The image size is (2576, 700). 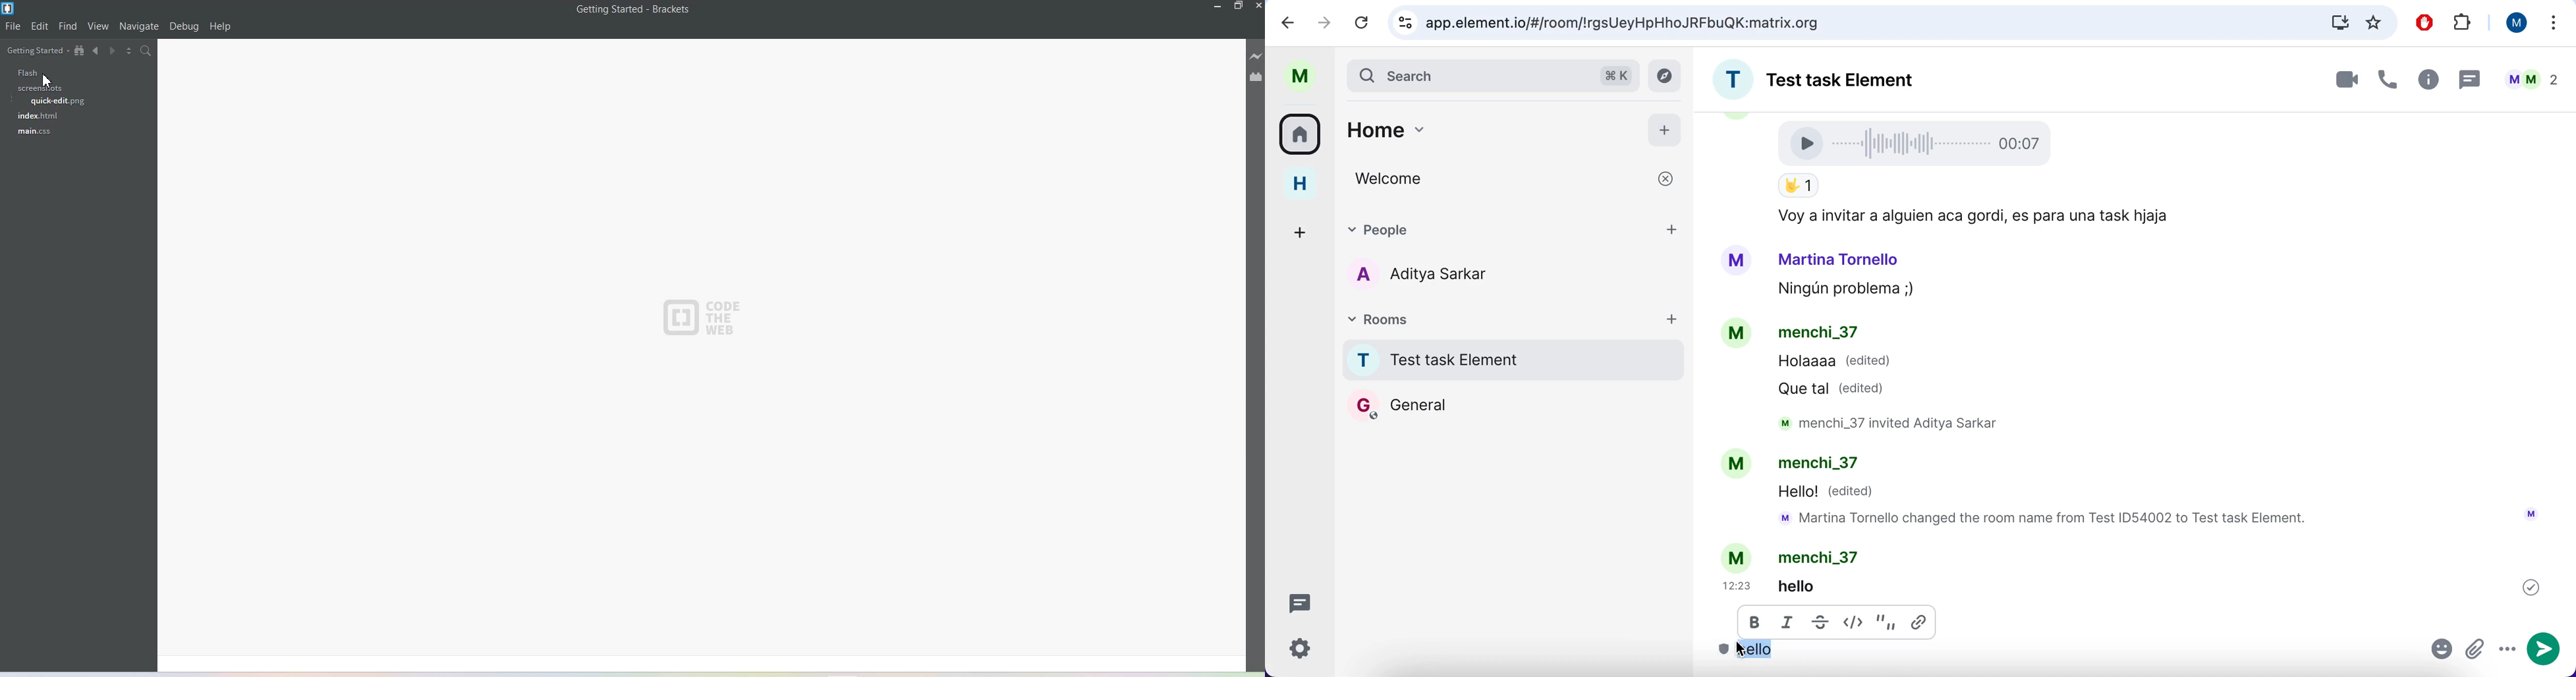 I want to click on menchi_37, so click(x=1824, y=557).